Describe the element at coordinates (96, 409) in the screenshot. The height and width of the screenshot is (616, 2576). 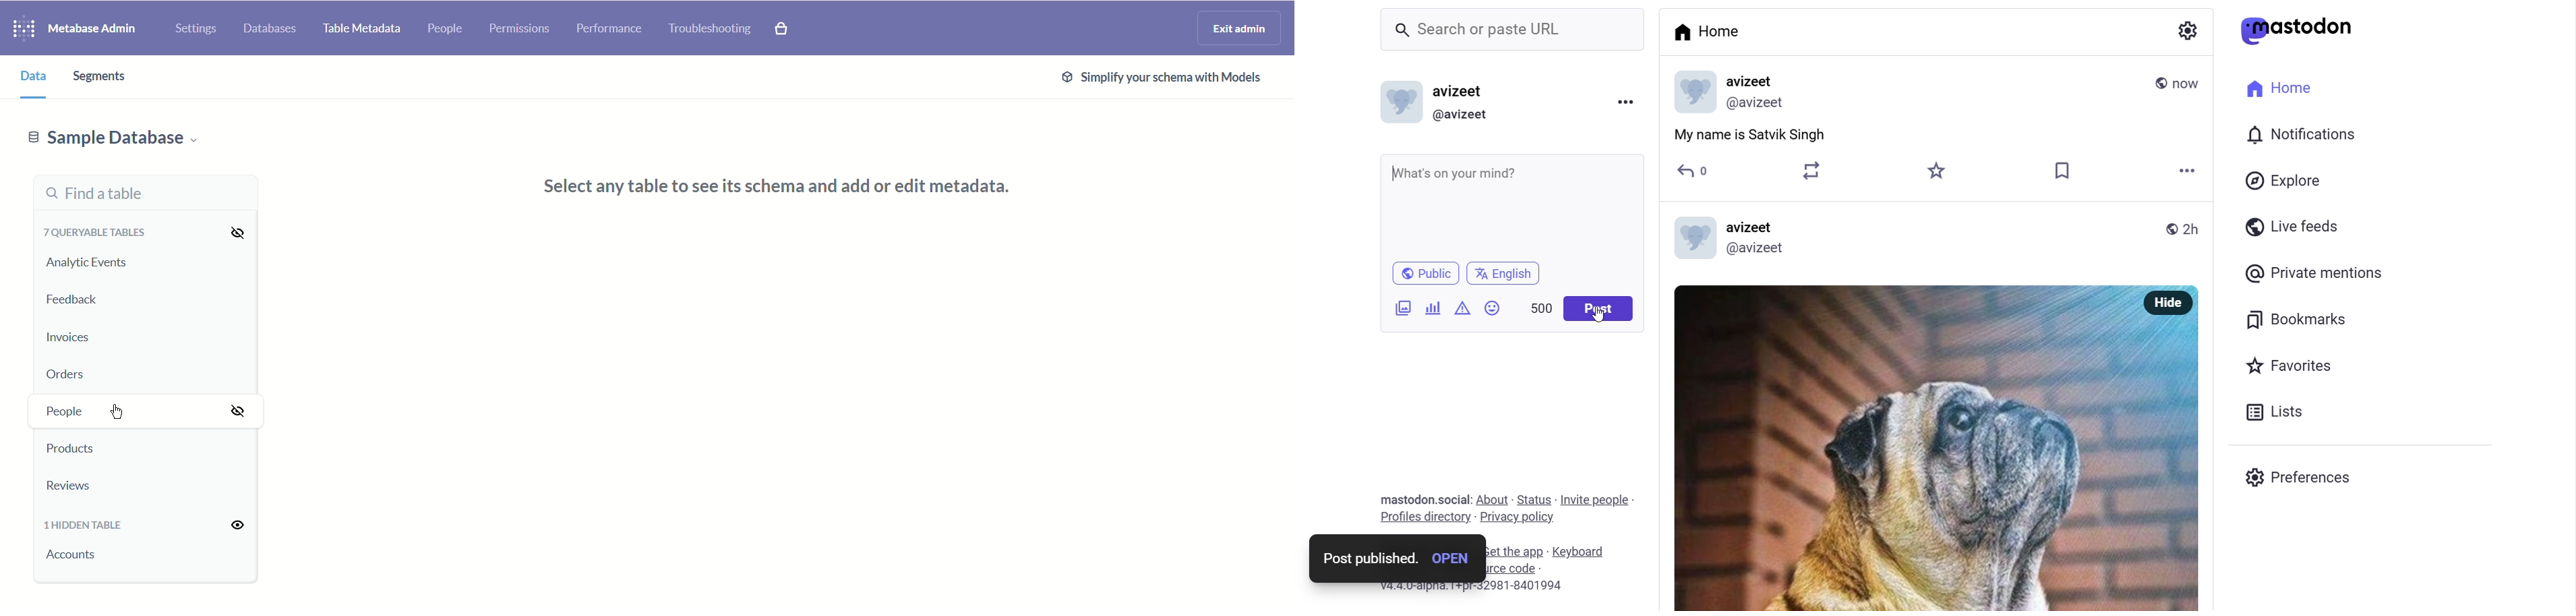
I see `People` at that location.